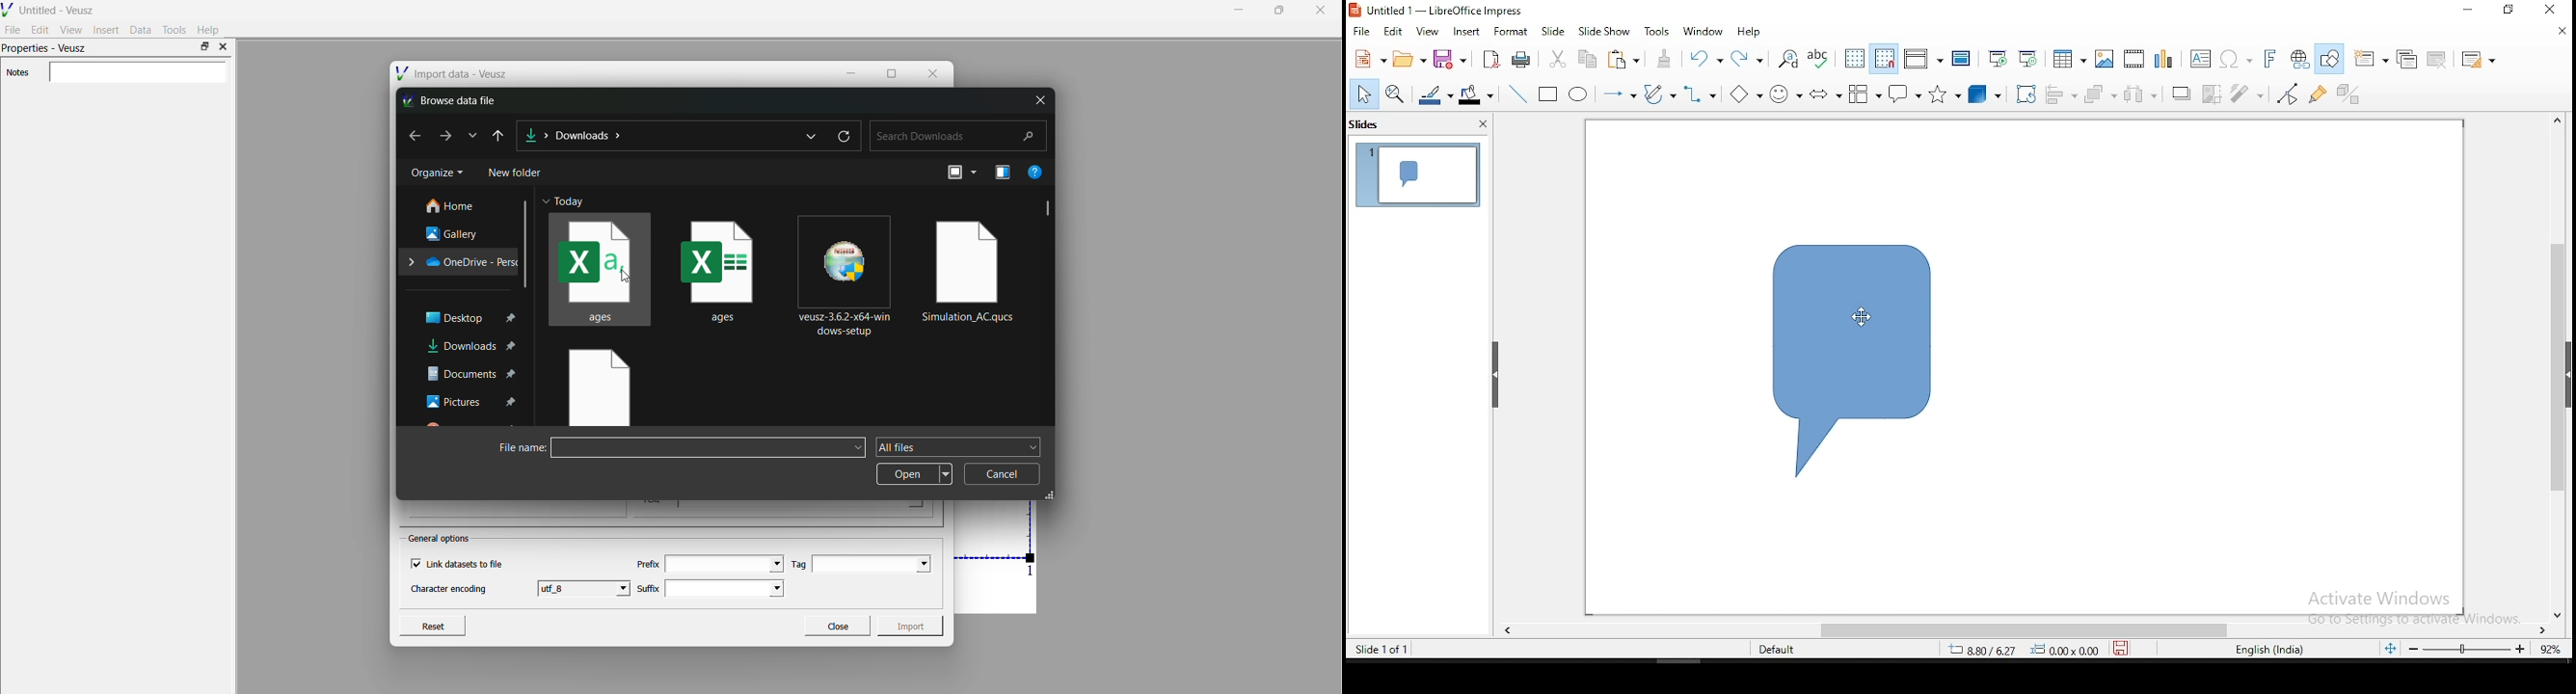 The width and height of the screenshot is (2576, 700). I want to click on clone formatting, so click(1668, 59).